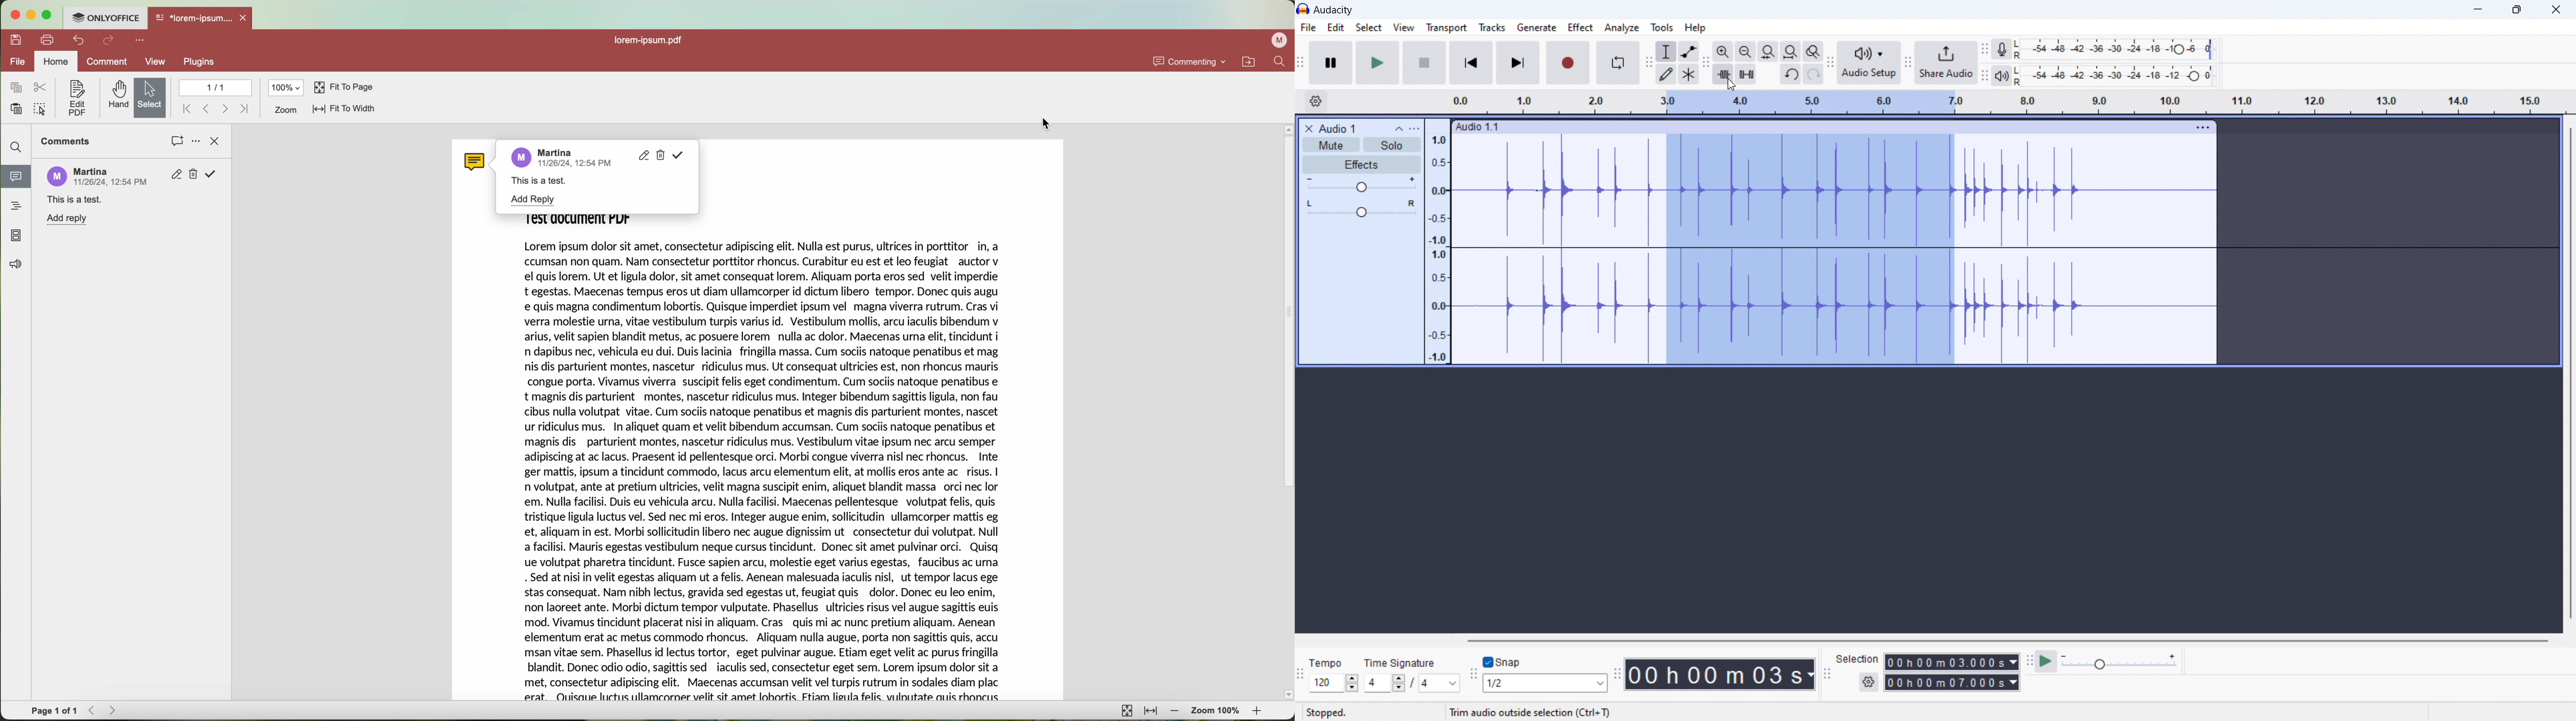 The image size is (2576, 728). Describe the element at coordinates (473, 161) in the screenshot. I see `comment icon` at that location.